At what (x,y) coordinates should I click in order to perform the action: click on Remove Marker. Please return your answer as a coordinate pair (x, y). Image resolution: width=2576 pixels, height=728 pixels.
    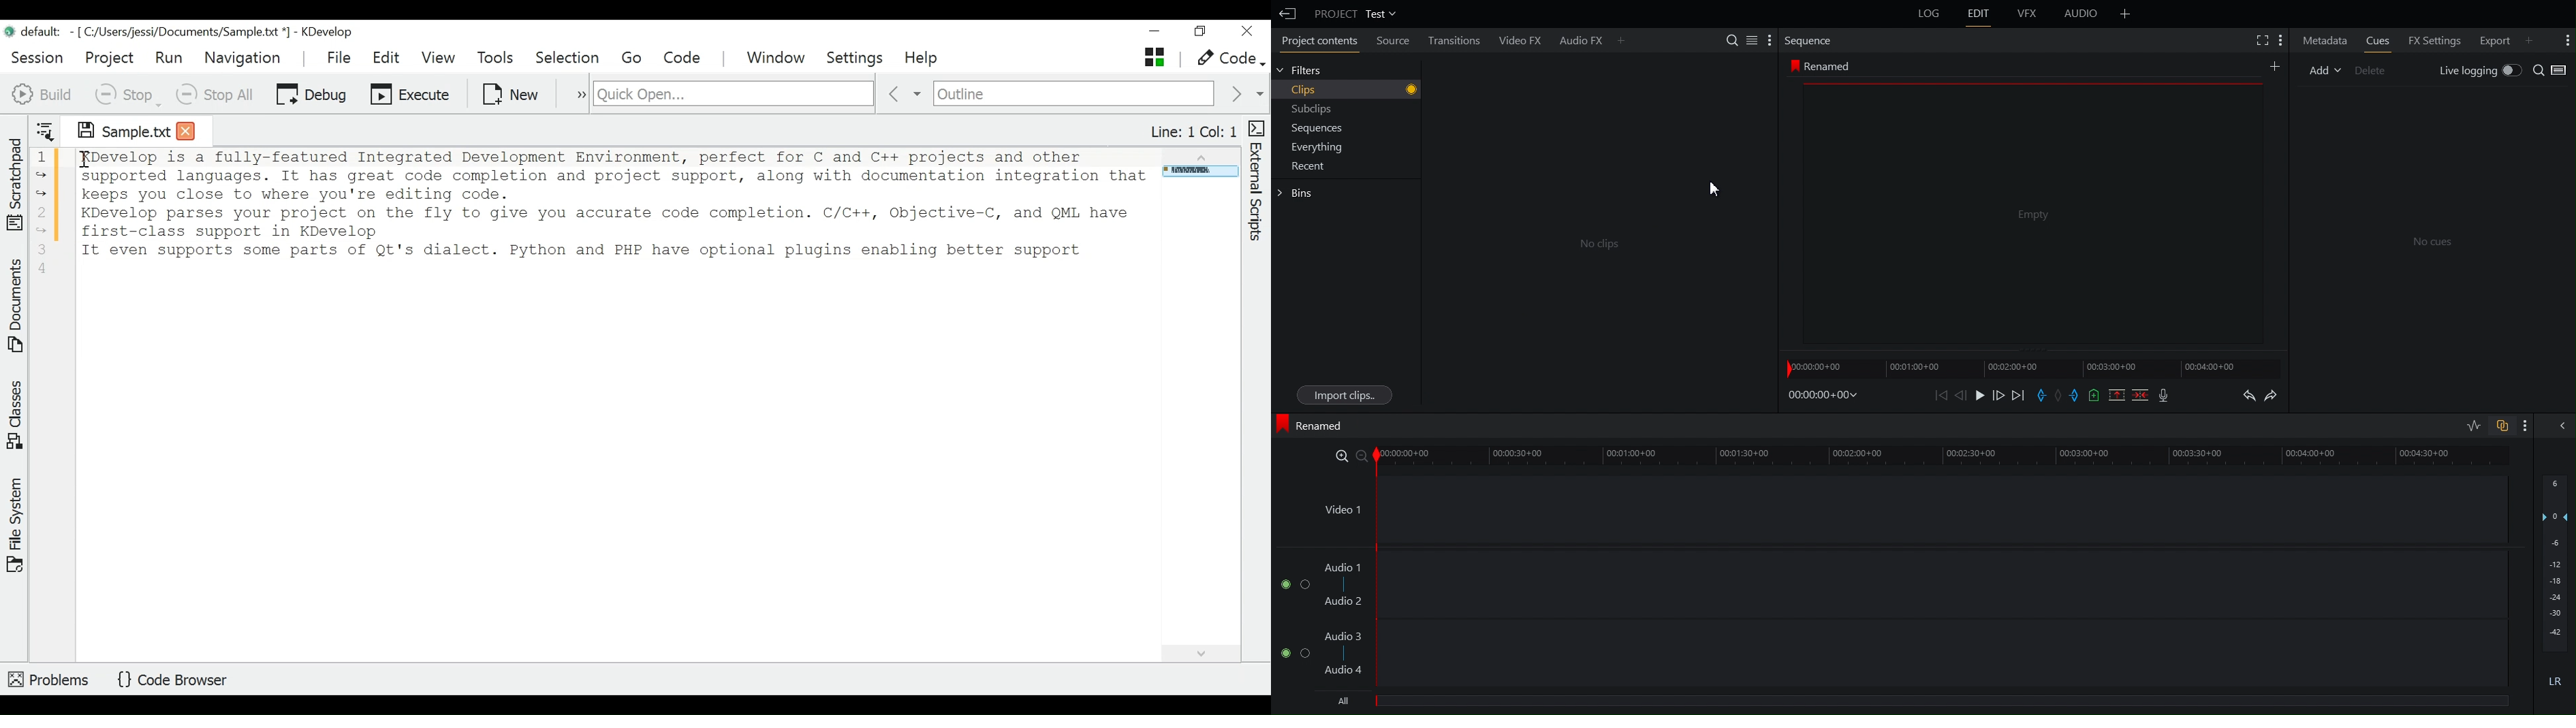
    Looking at the image, I should click on (2061, 395).